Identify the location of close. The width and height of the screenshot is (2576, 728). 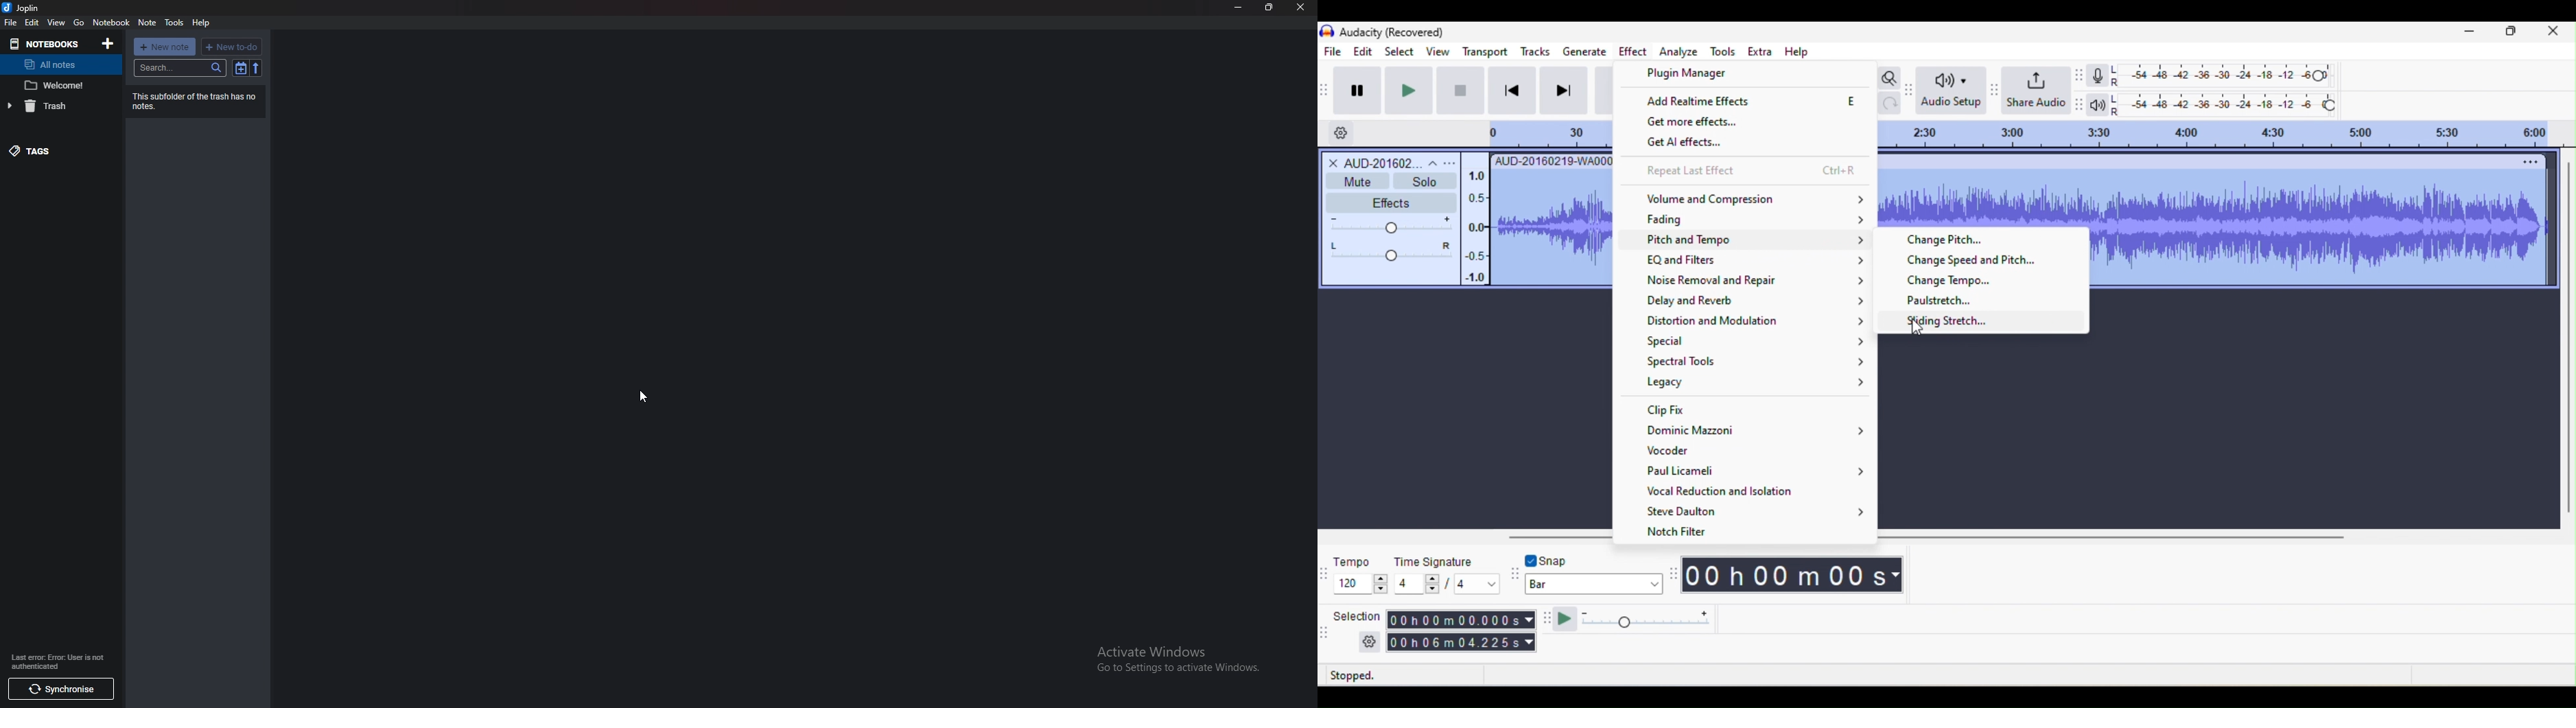
(2554, 35).